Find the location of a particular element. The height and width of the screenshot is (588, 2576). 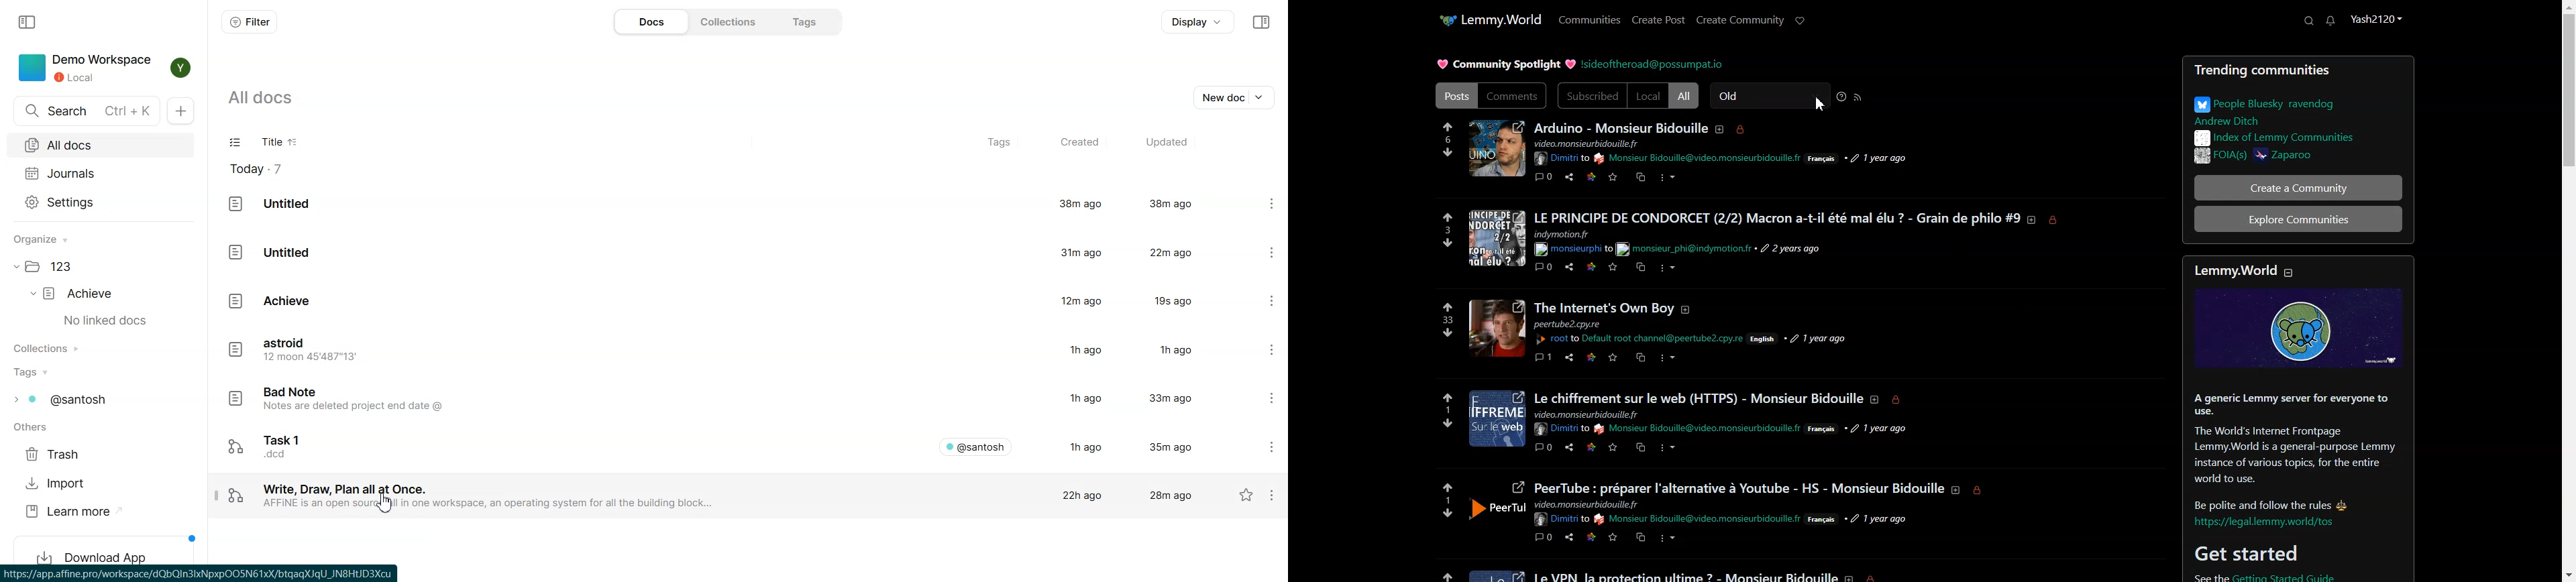

Search is located at coordinates (2309, 21).